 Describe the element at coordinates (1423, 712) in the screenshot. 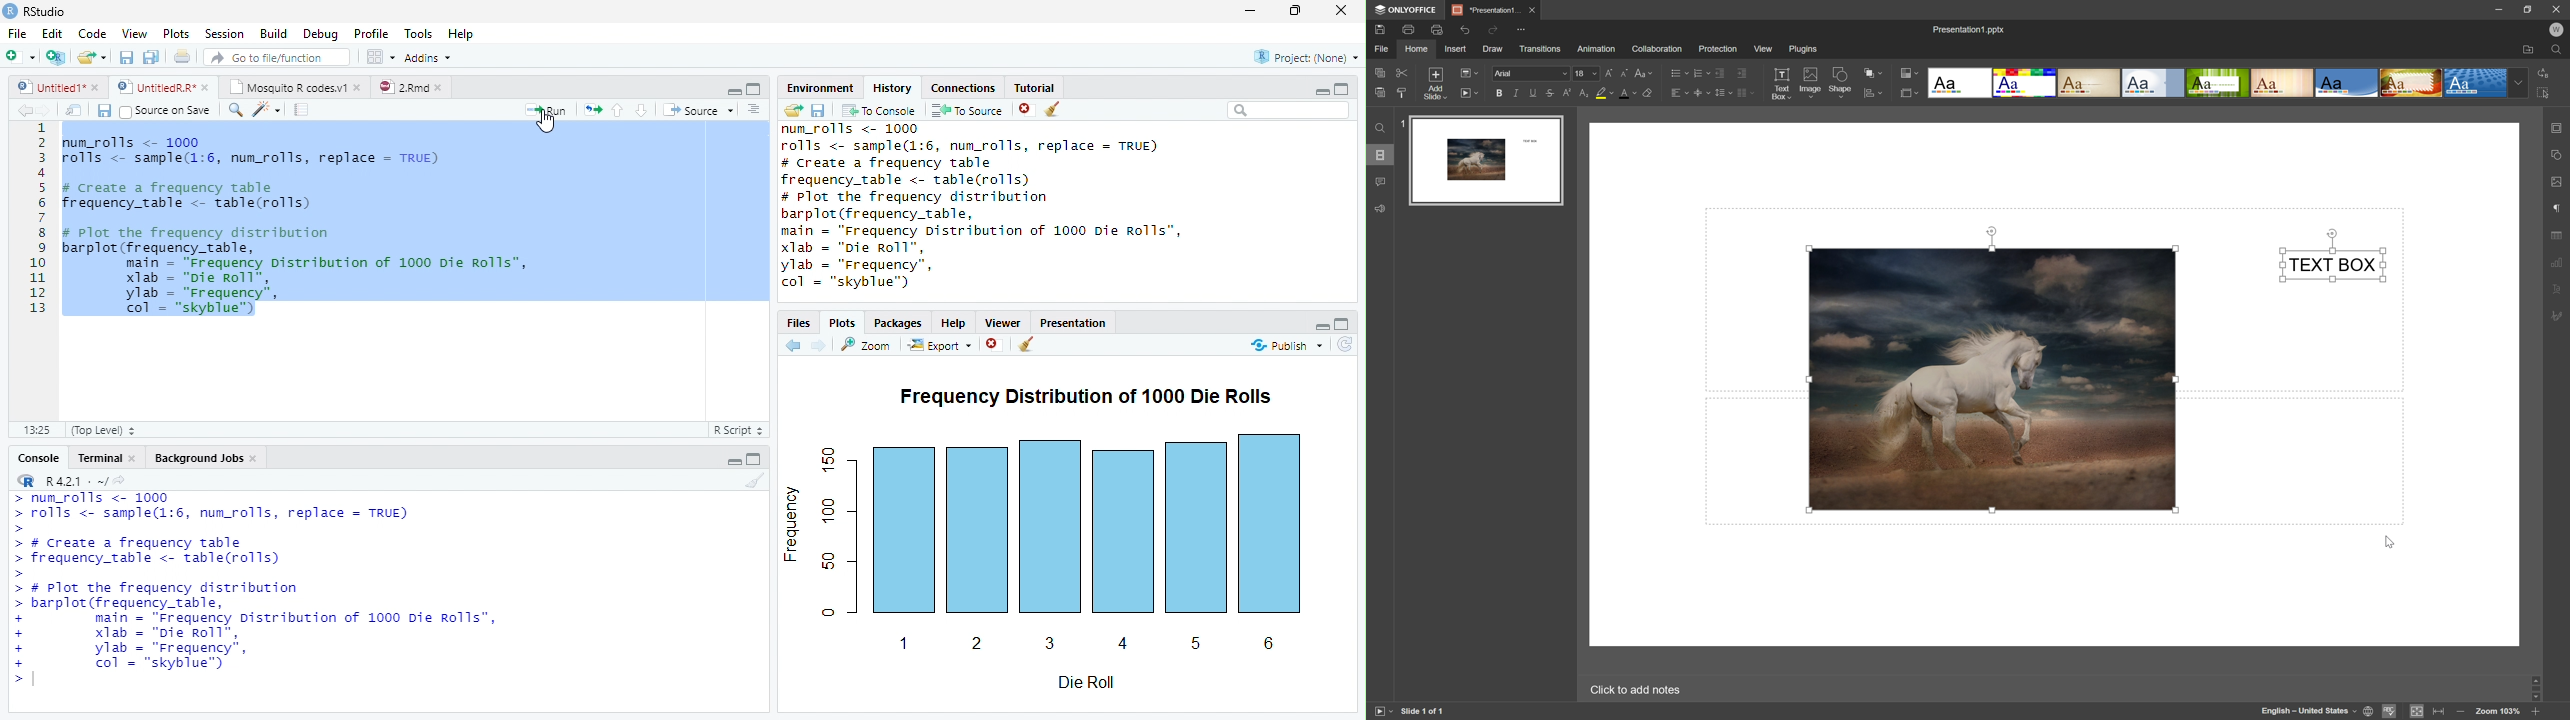

I see `slide 1 of 1` at that location.